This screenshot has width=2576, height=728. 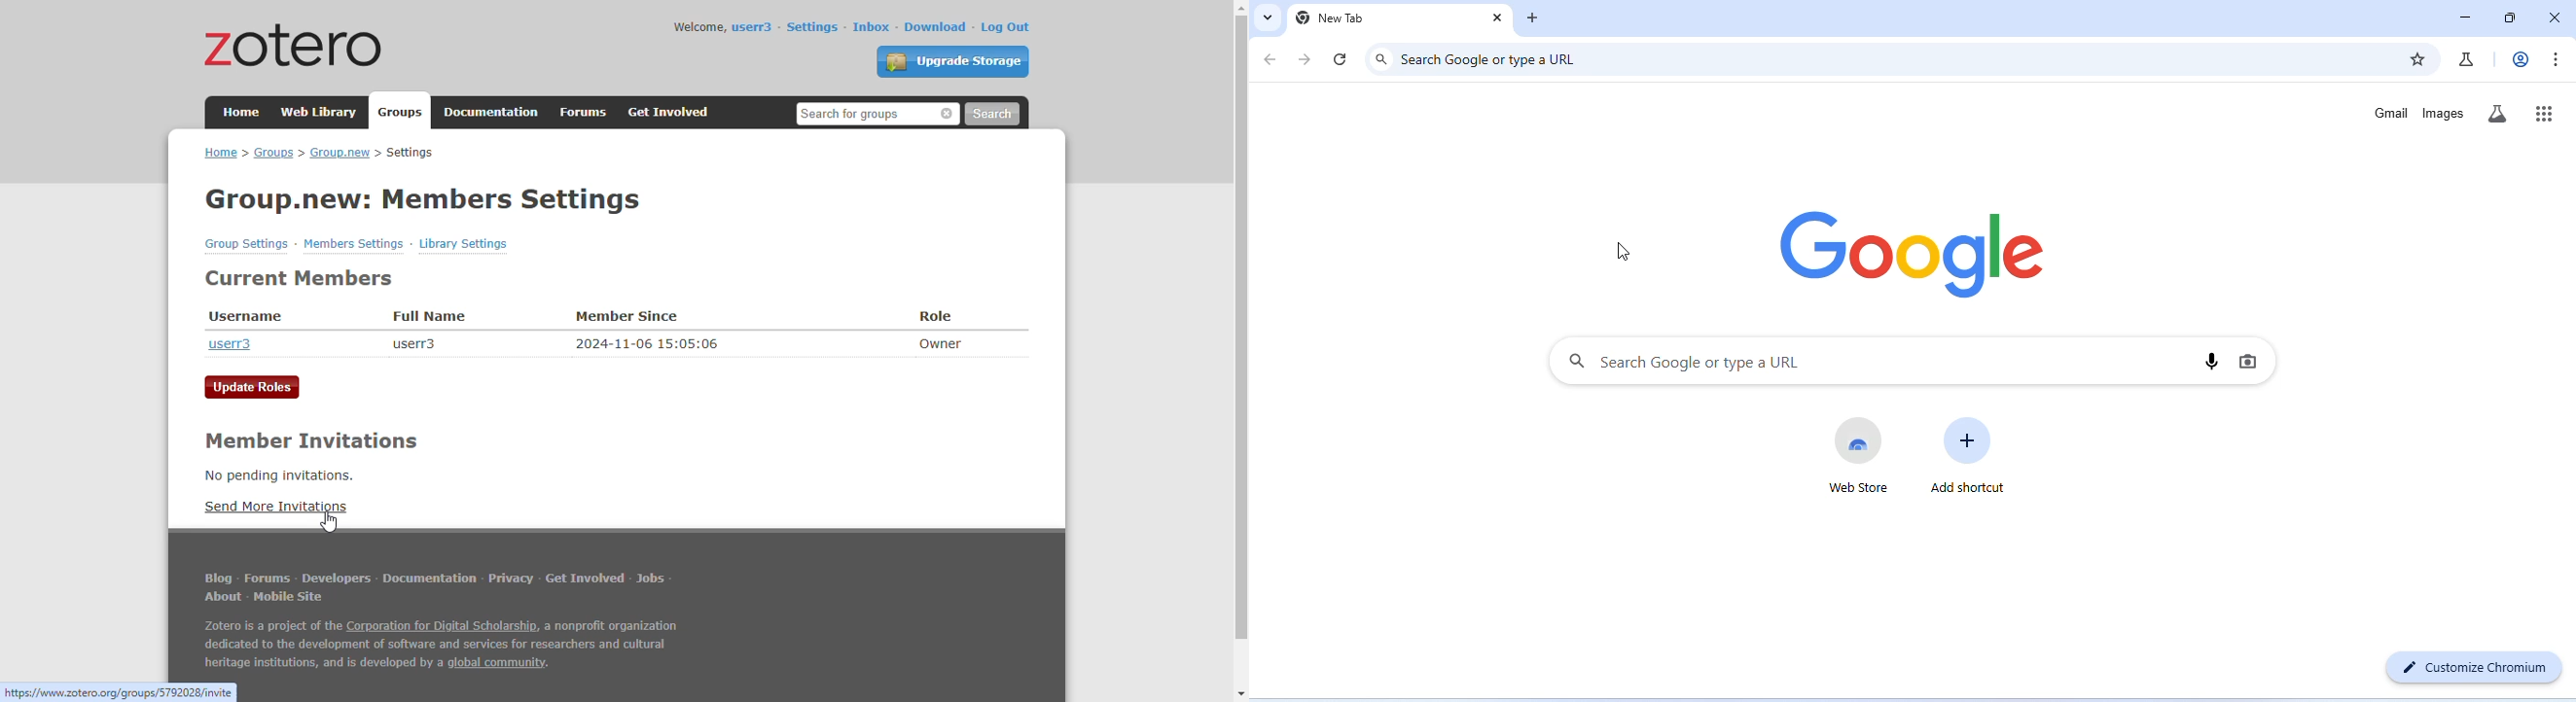 What do you see at coordinates (2466, 59) in the screenshot?
I see `chrome labs` at bounding box center [2466, 59].